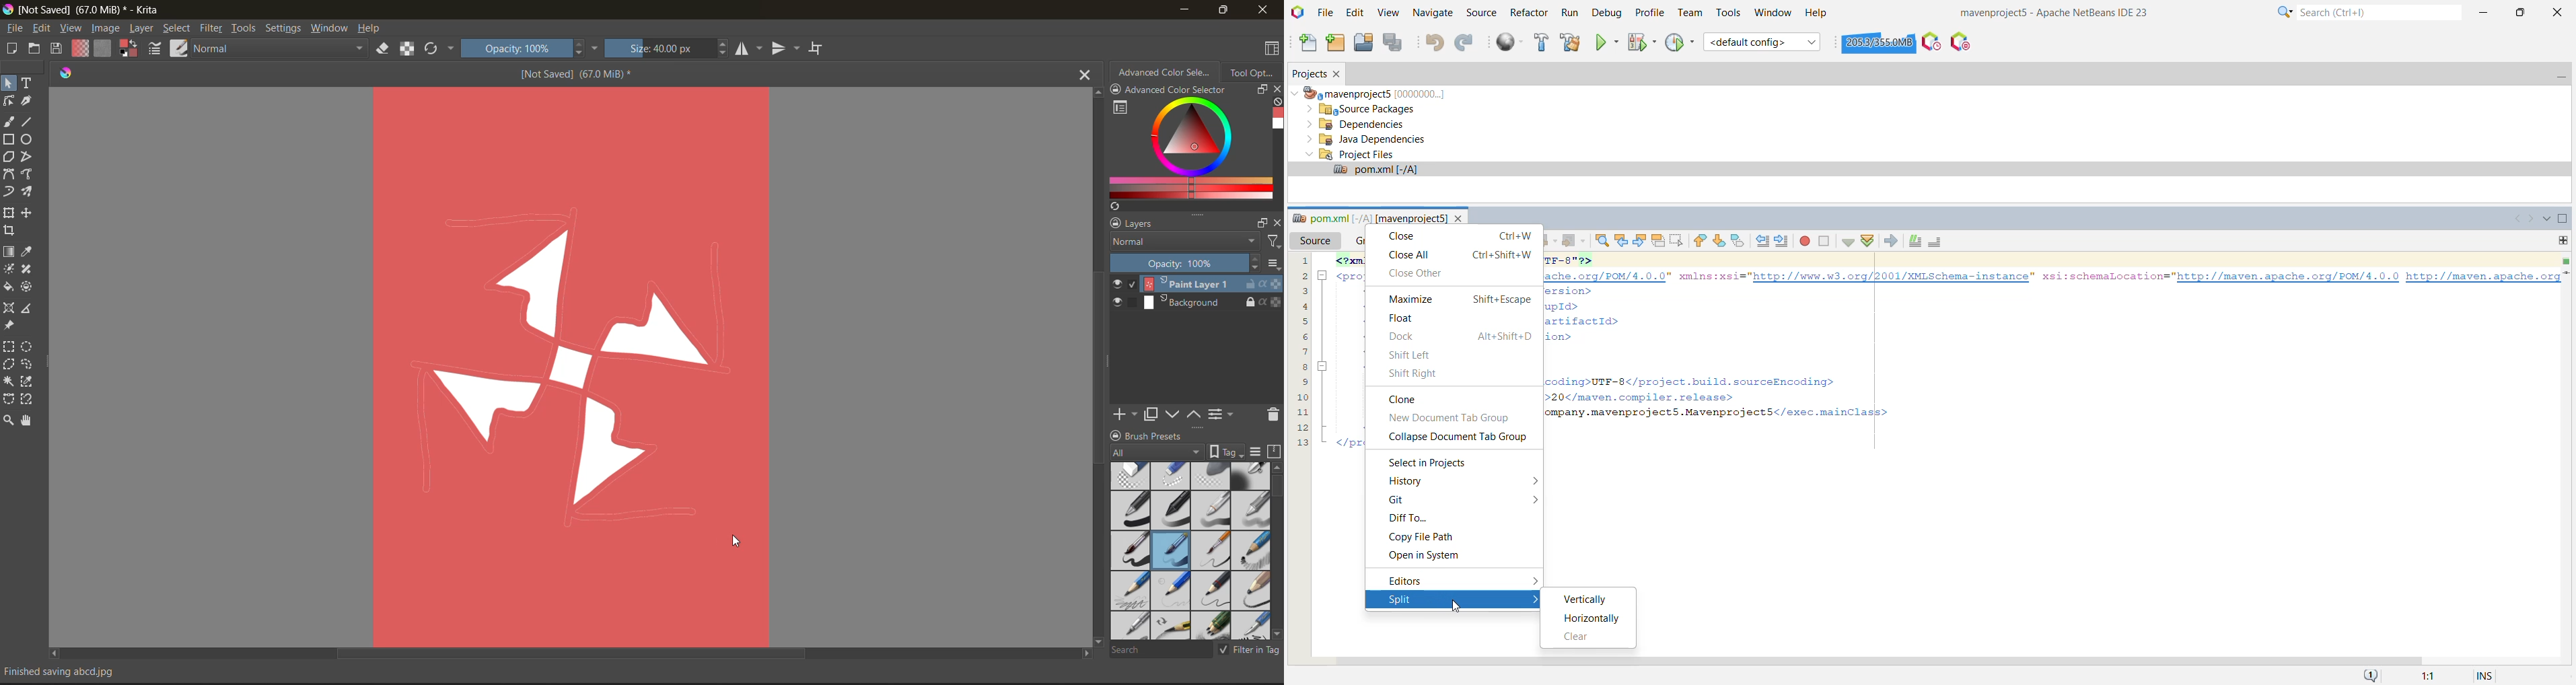  I want to click on tools, so click(8, 82).